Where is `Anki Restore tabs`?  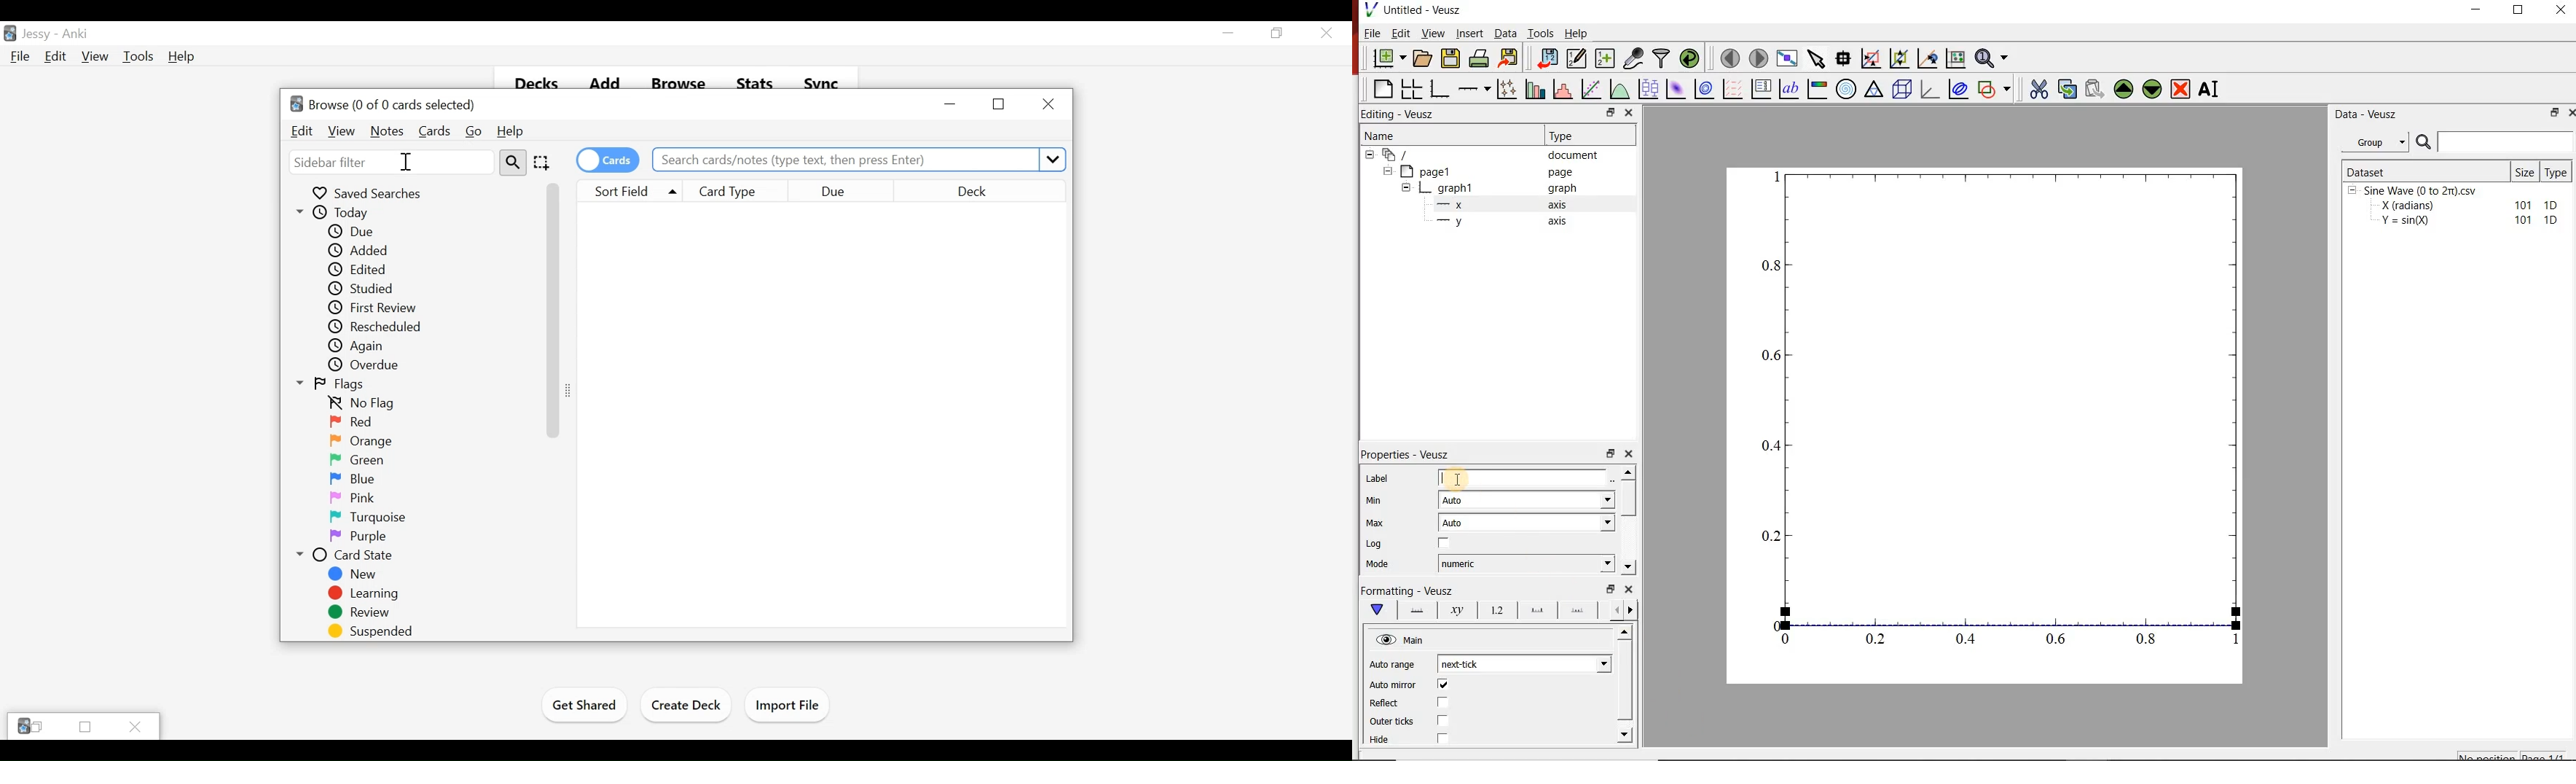
Anki Restore tabs is located at coordinates (30, 726).